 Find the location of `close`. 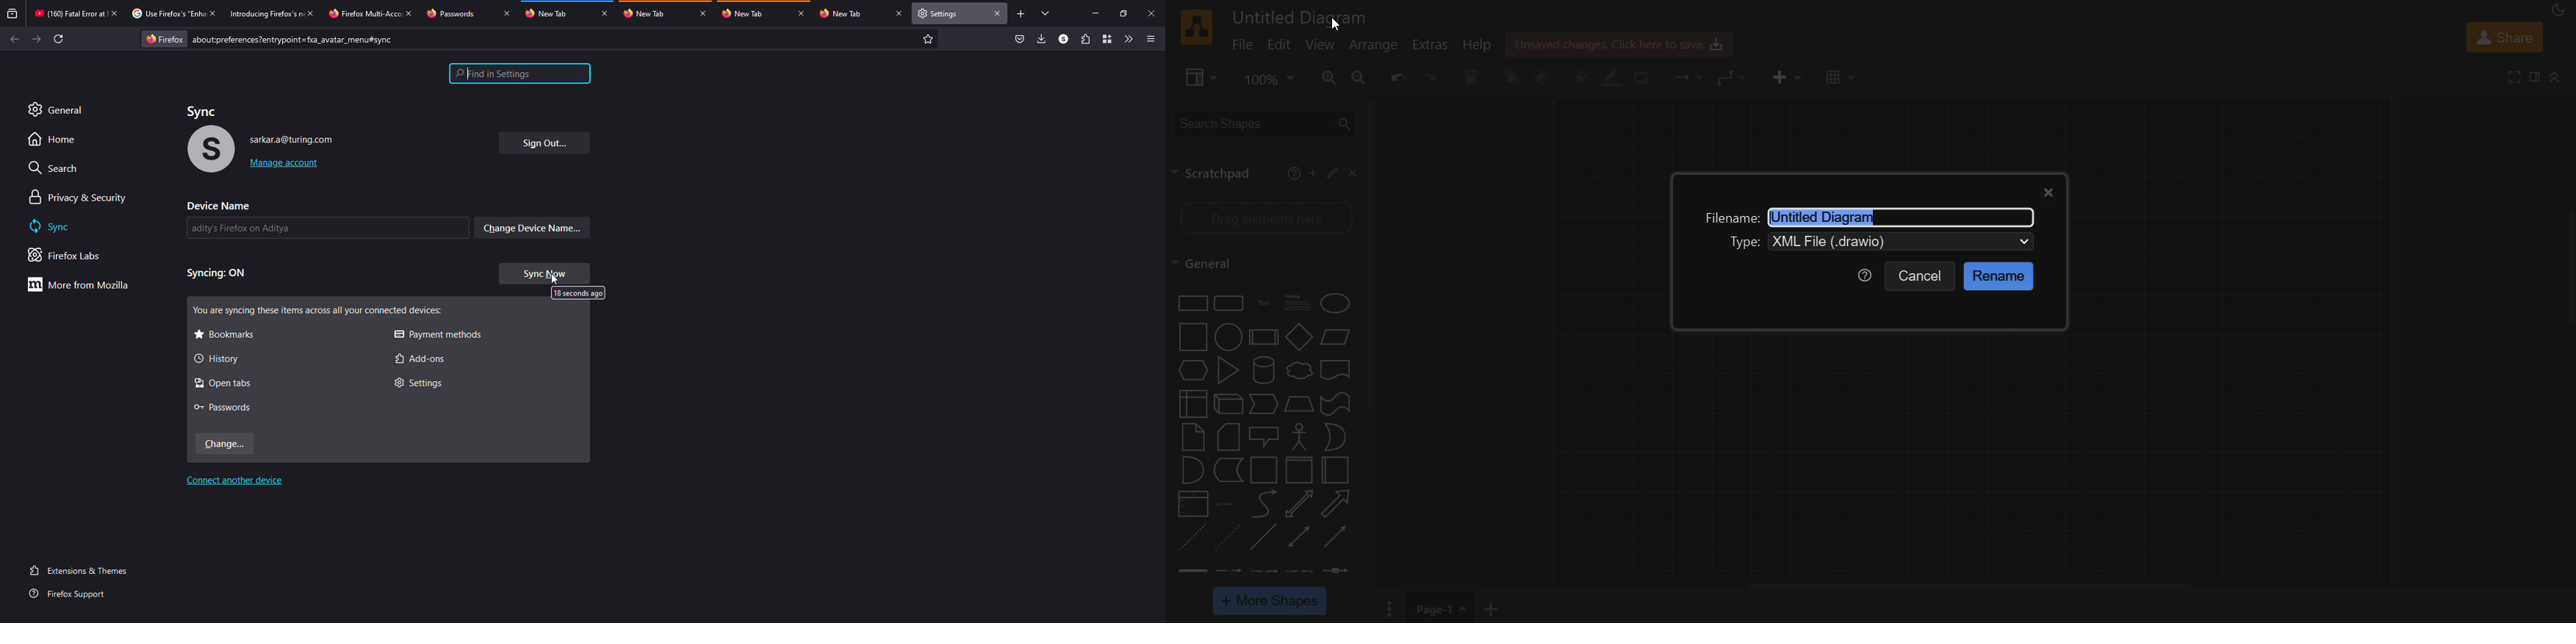

close is located at coordinates (2051, 191).